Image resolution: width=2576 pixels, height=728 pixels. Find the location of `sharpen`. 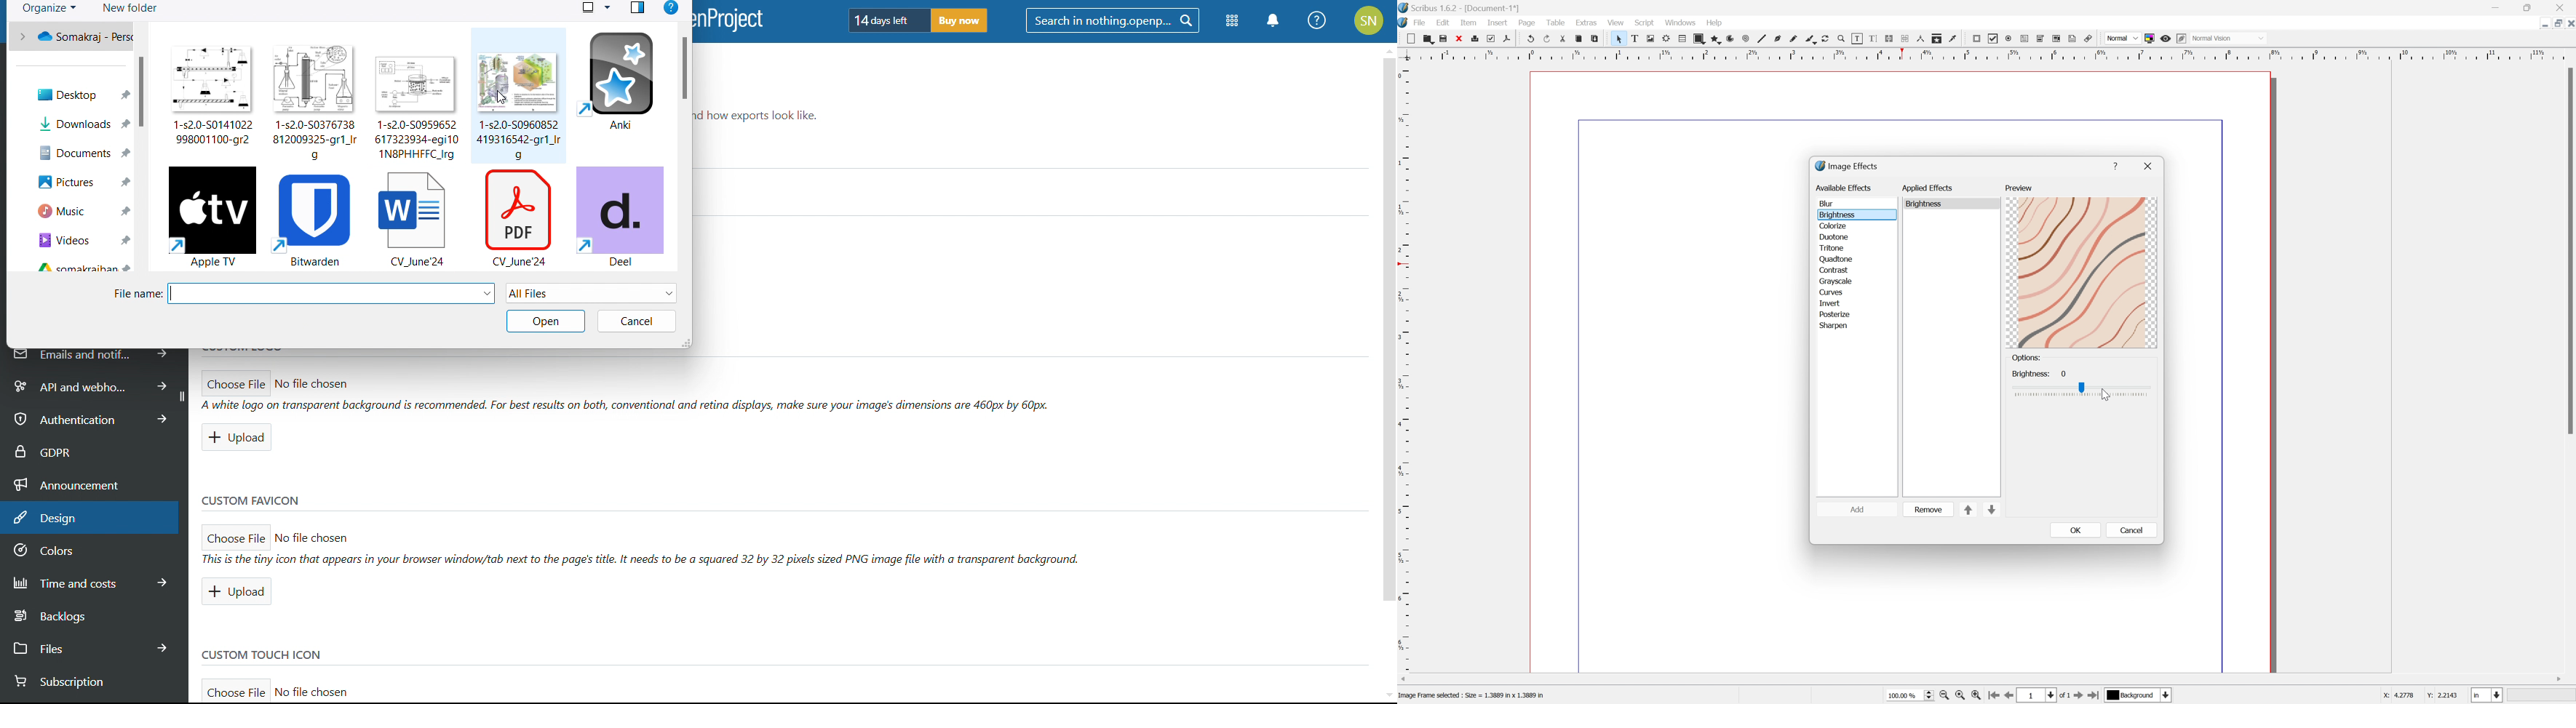

sharpen is located at coordinates (1836, 328).